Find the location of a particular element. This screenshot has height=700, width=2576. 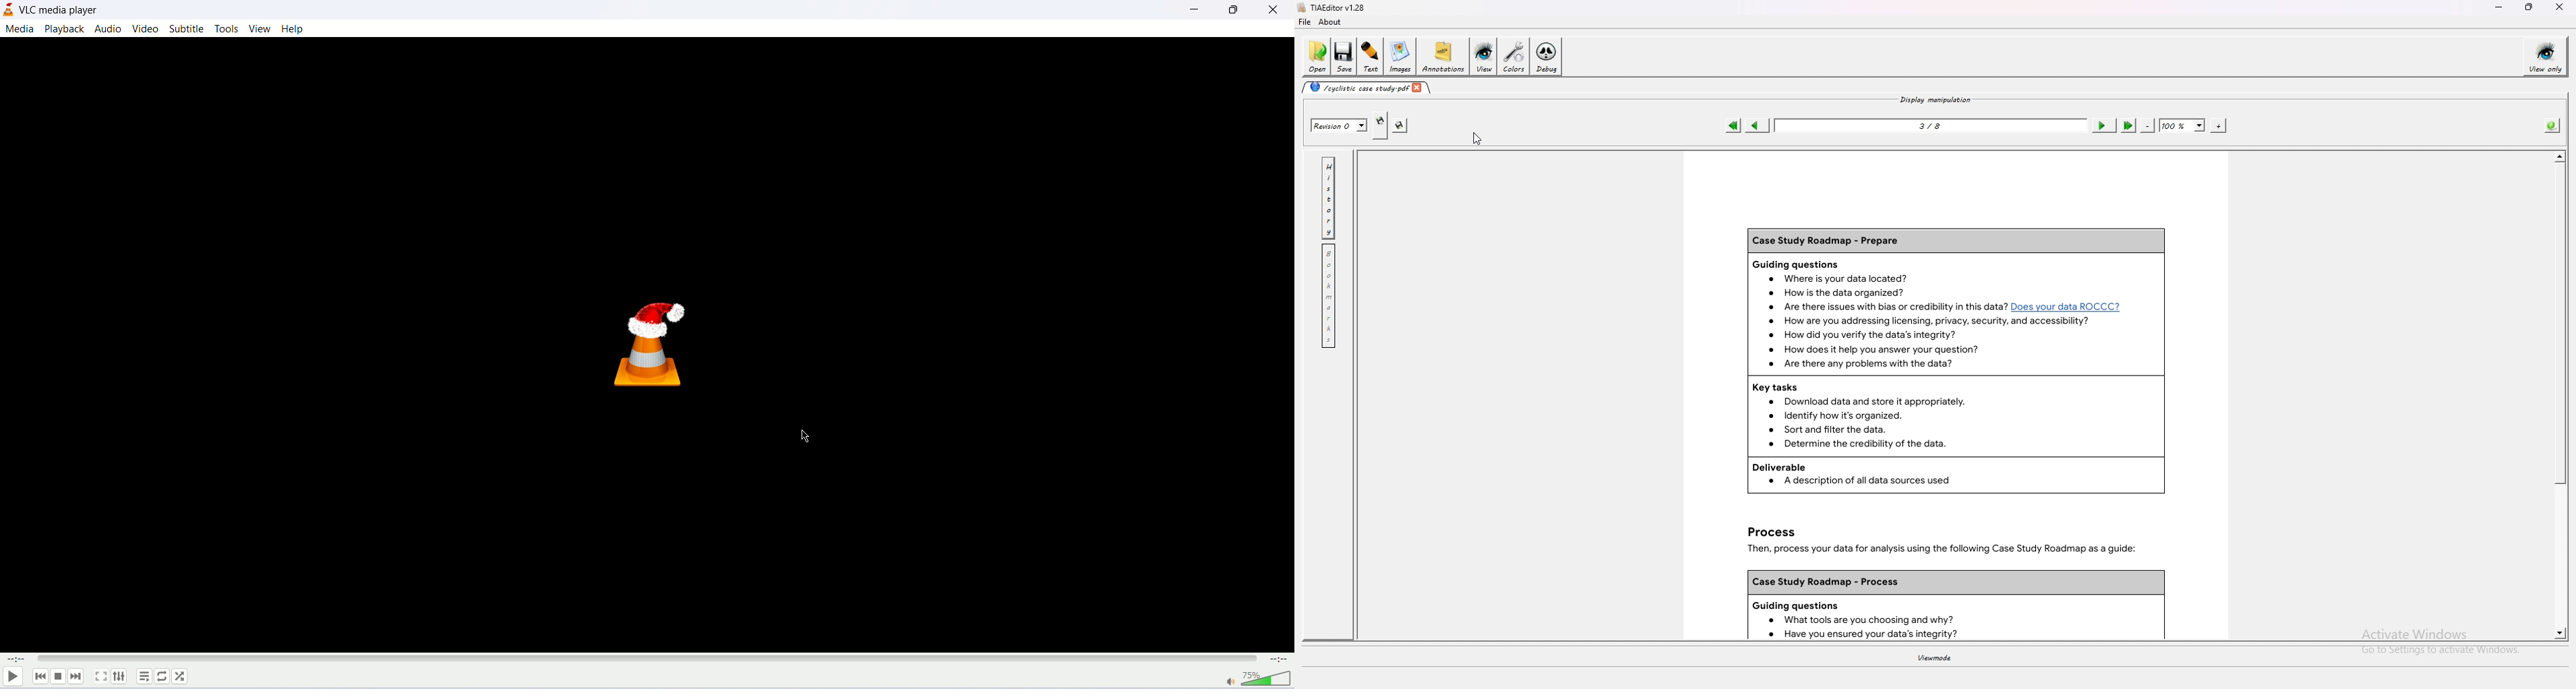

close is located at coordinates (2560, 7).